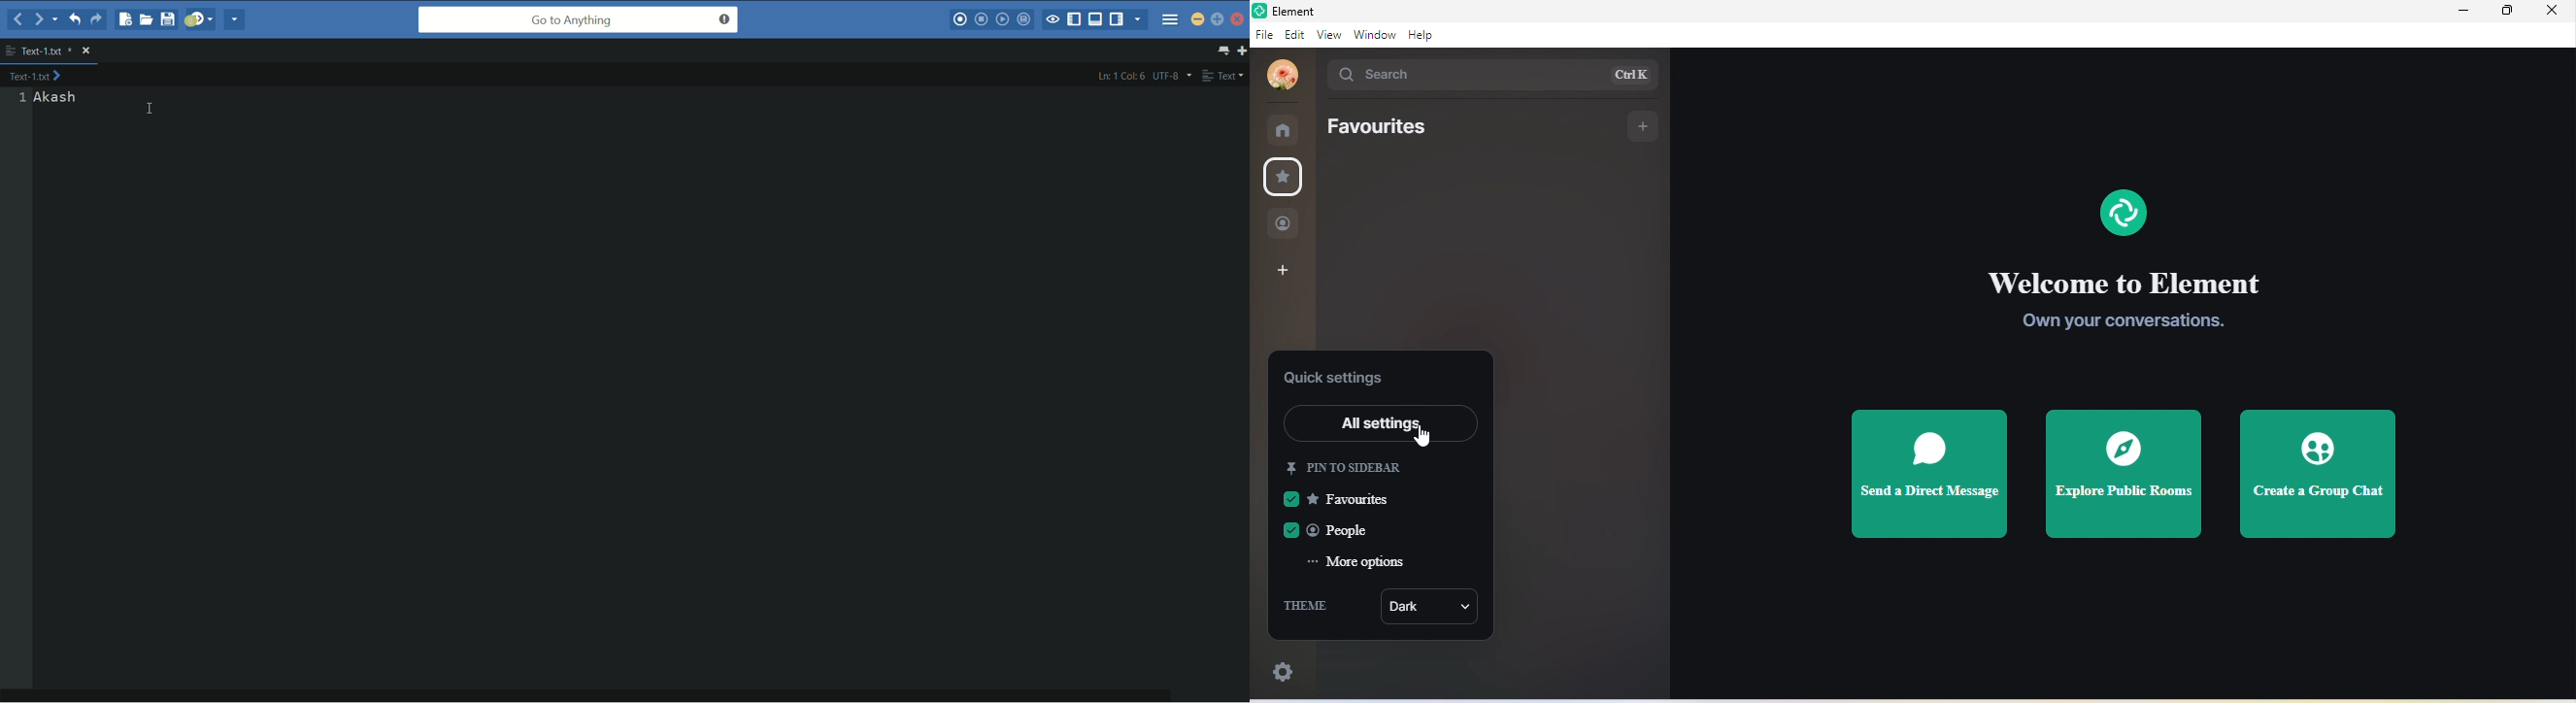 The image size is (2576, 728). Describe the element at coordinates (1284, 272) in the screenshot. I see `create a space` at that location.